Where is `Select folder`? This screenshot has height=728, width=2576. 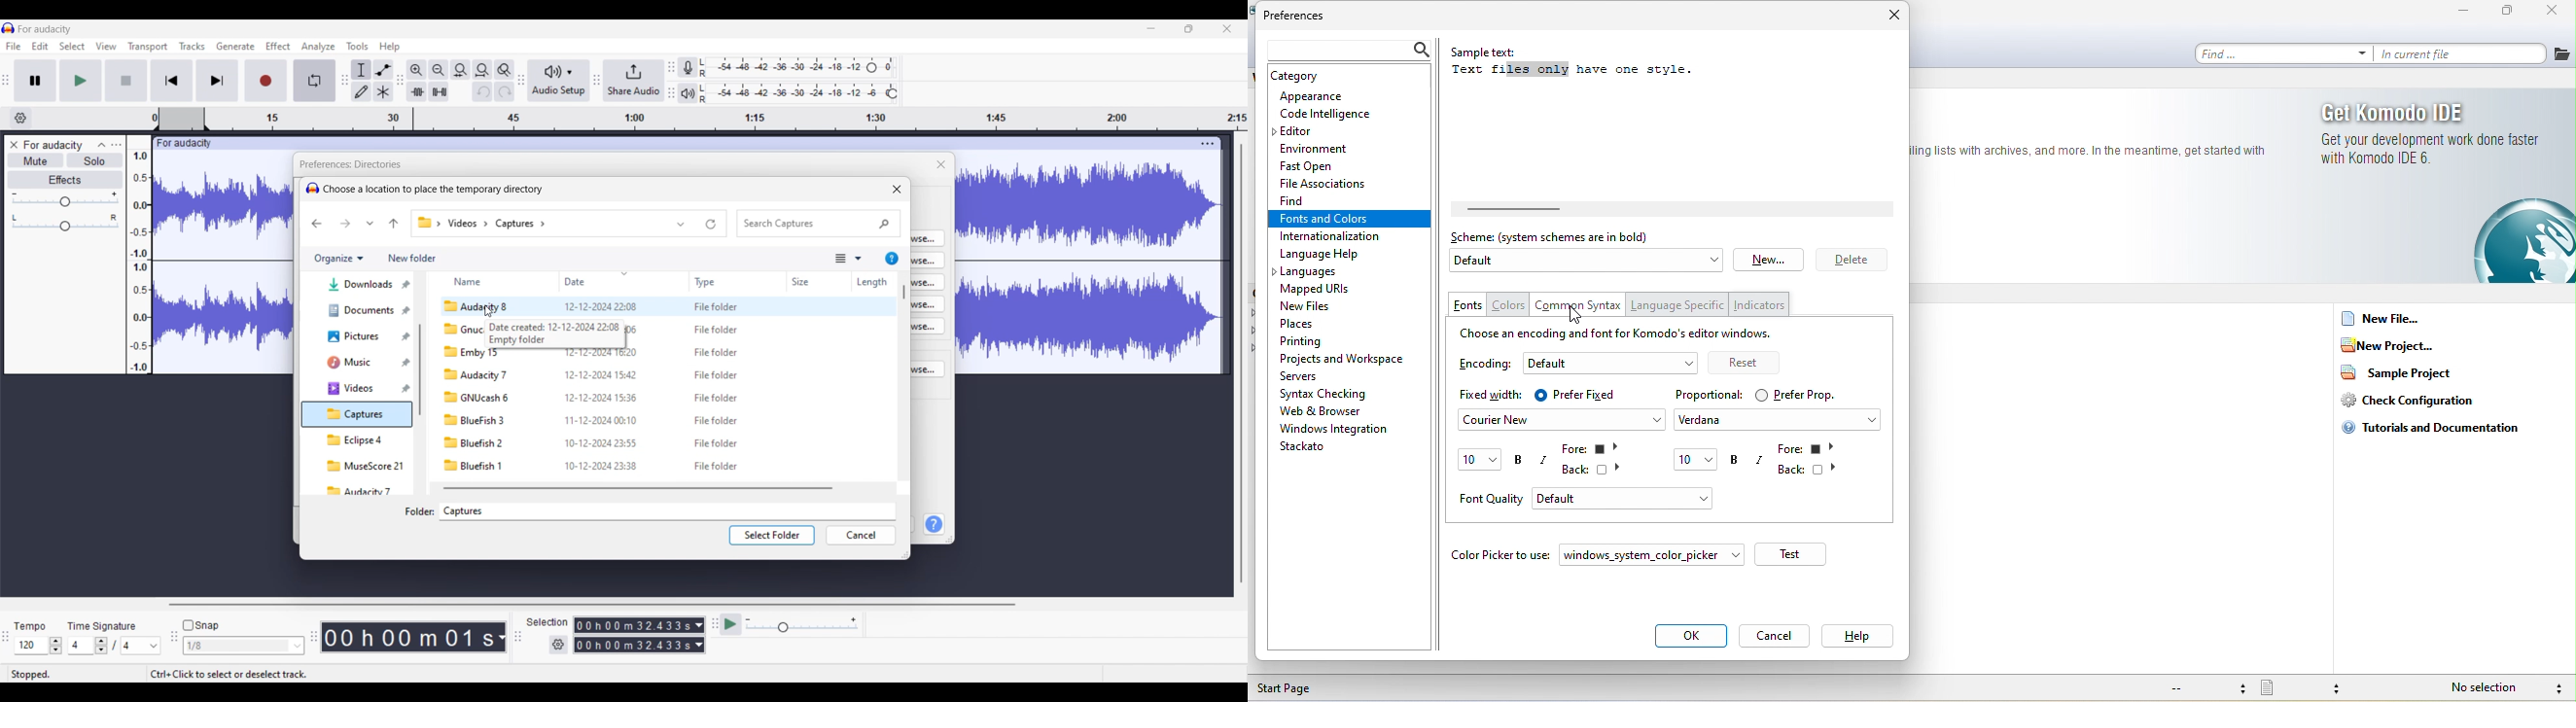 Select folder is located at coordinates (772, 535).